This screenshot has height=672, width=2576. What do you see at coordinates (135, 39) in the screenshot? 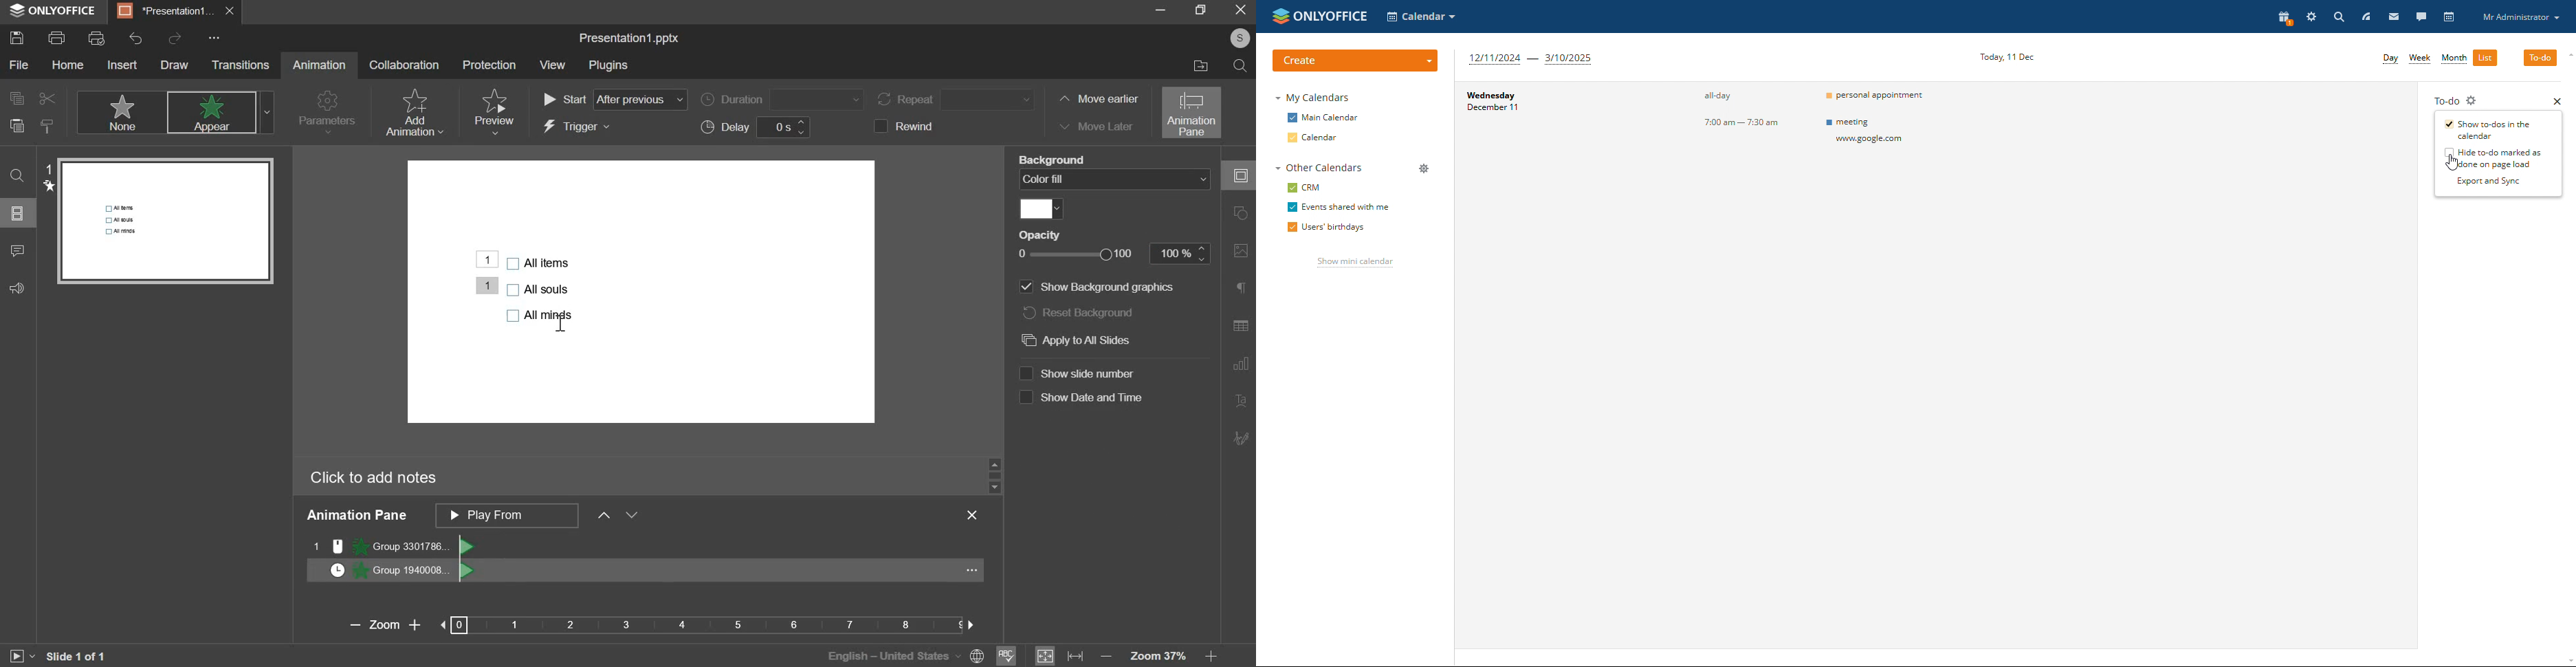
I see `undo` at bounding box center [135, 39].